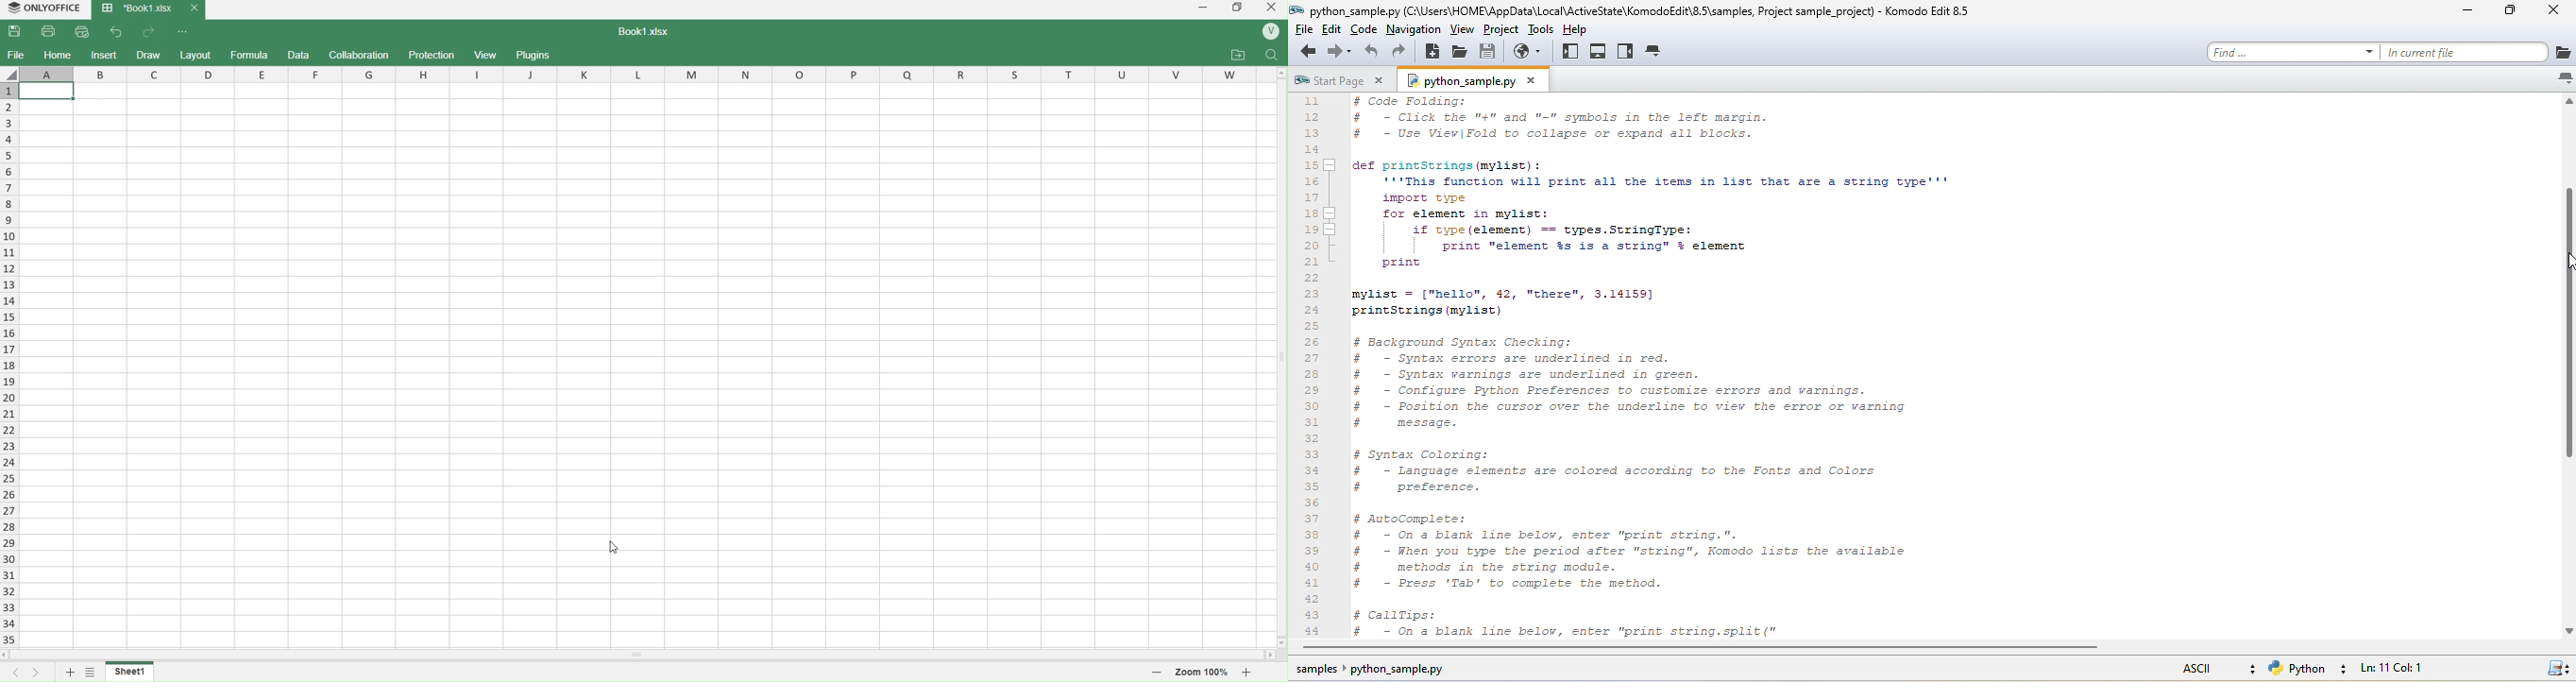 The width and height of the screenshot is (2576, 700). What do you see at coordinates (104, 54) in the screenshot?
I see `insert` at bounding box center [104, 54].